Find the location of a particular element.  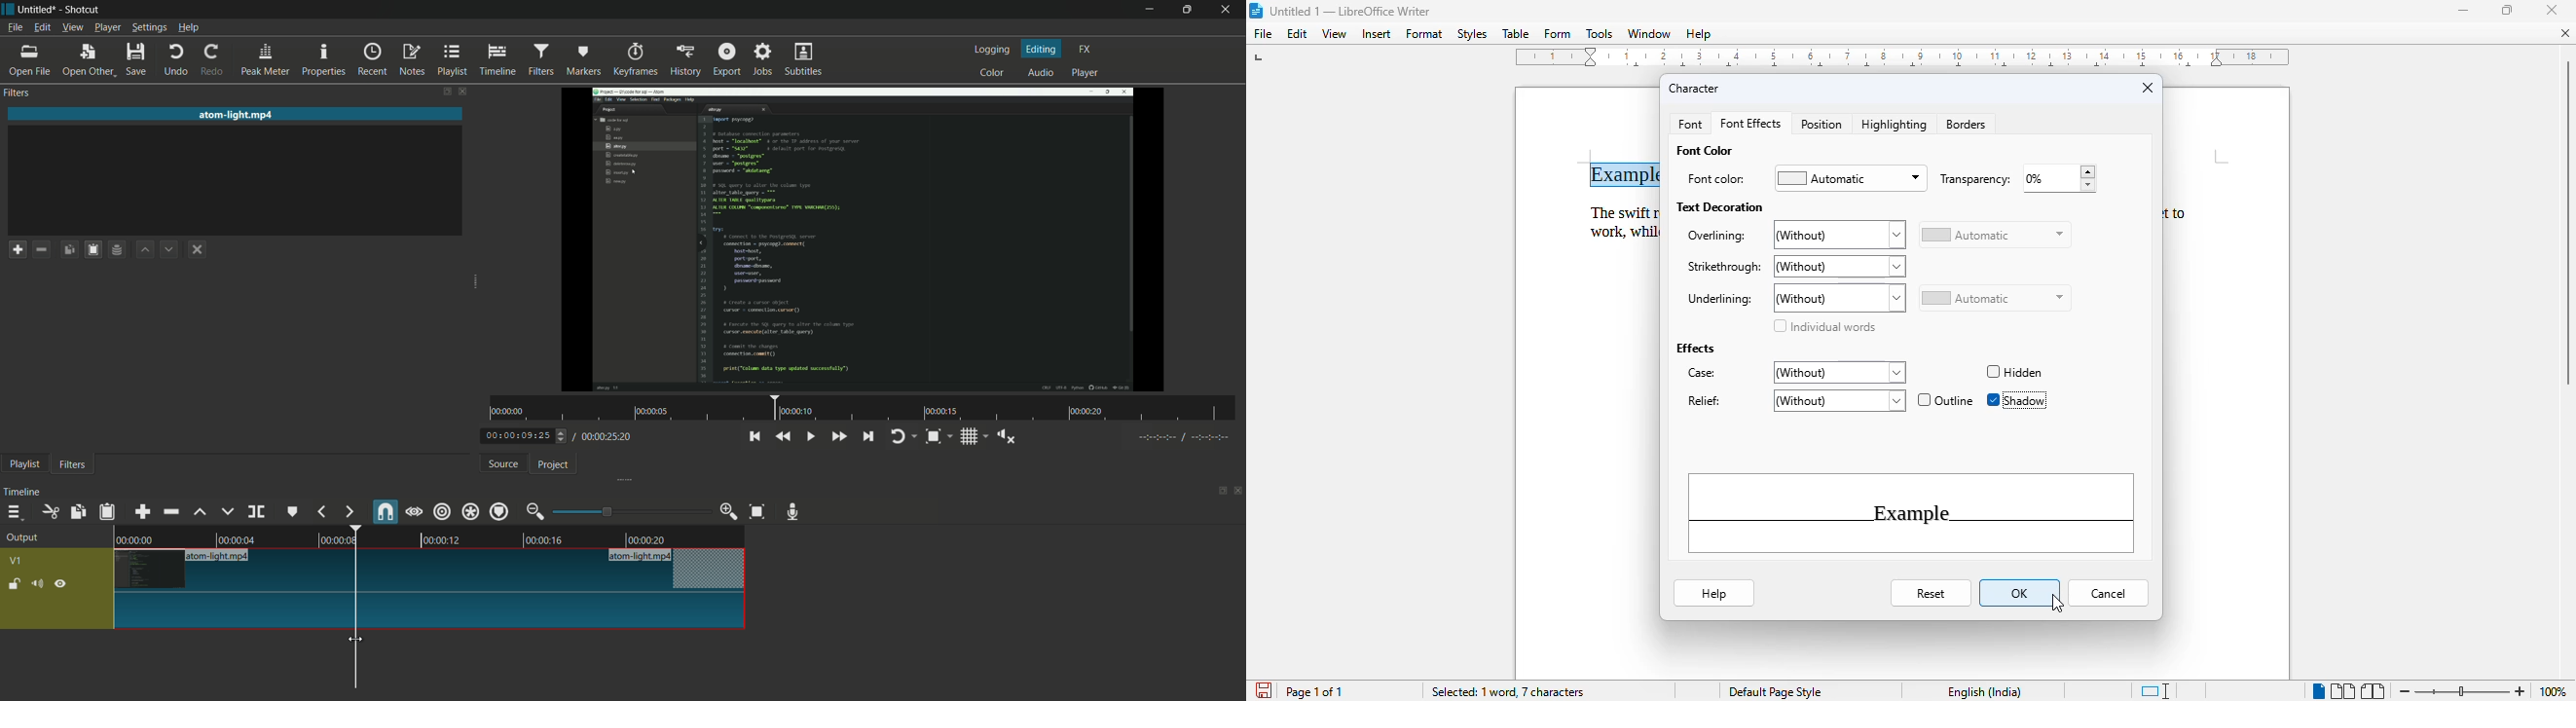

 is located at coordinates (1180, 439).